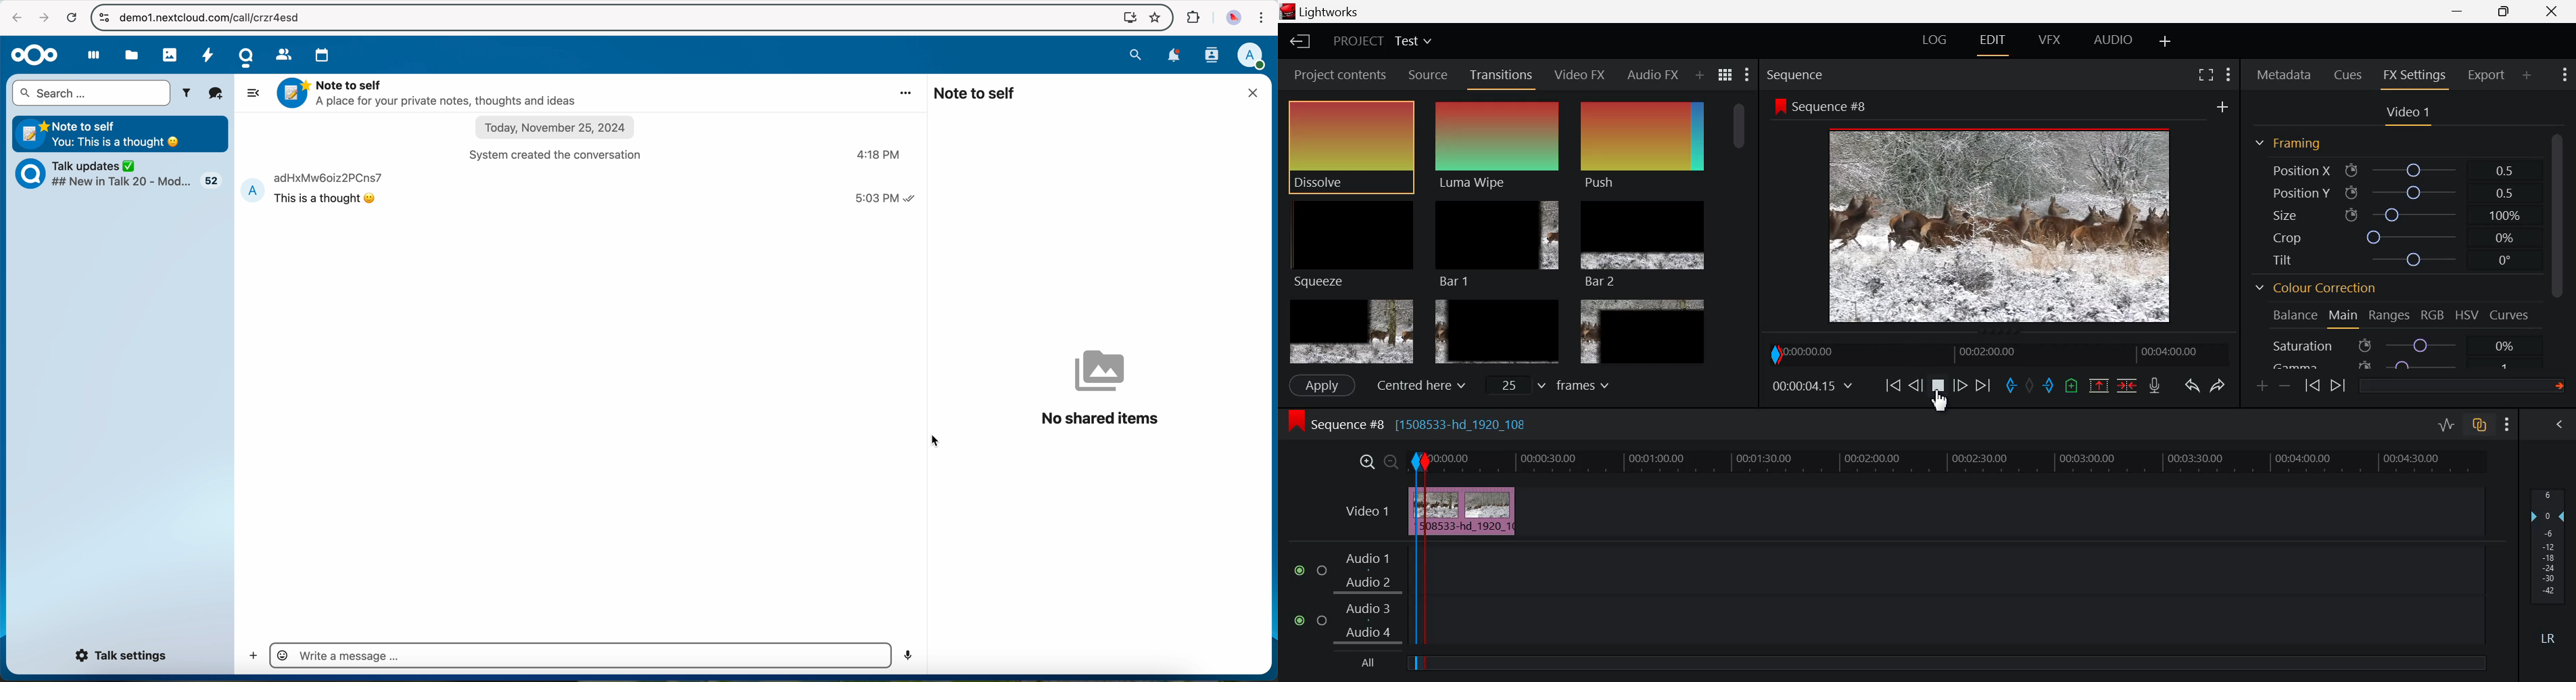  What do you see at coordinates (250, 657) in the screenshot?
I see `add` at bounding box center [250, 657].